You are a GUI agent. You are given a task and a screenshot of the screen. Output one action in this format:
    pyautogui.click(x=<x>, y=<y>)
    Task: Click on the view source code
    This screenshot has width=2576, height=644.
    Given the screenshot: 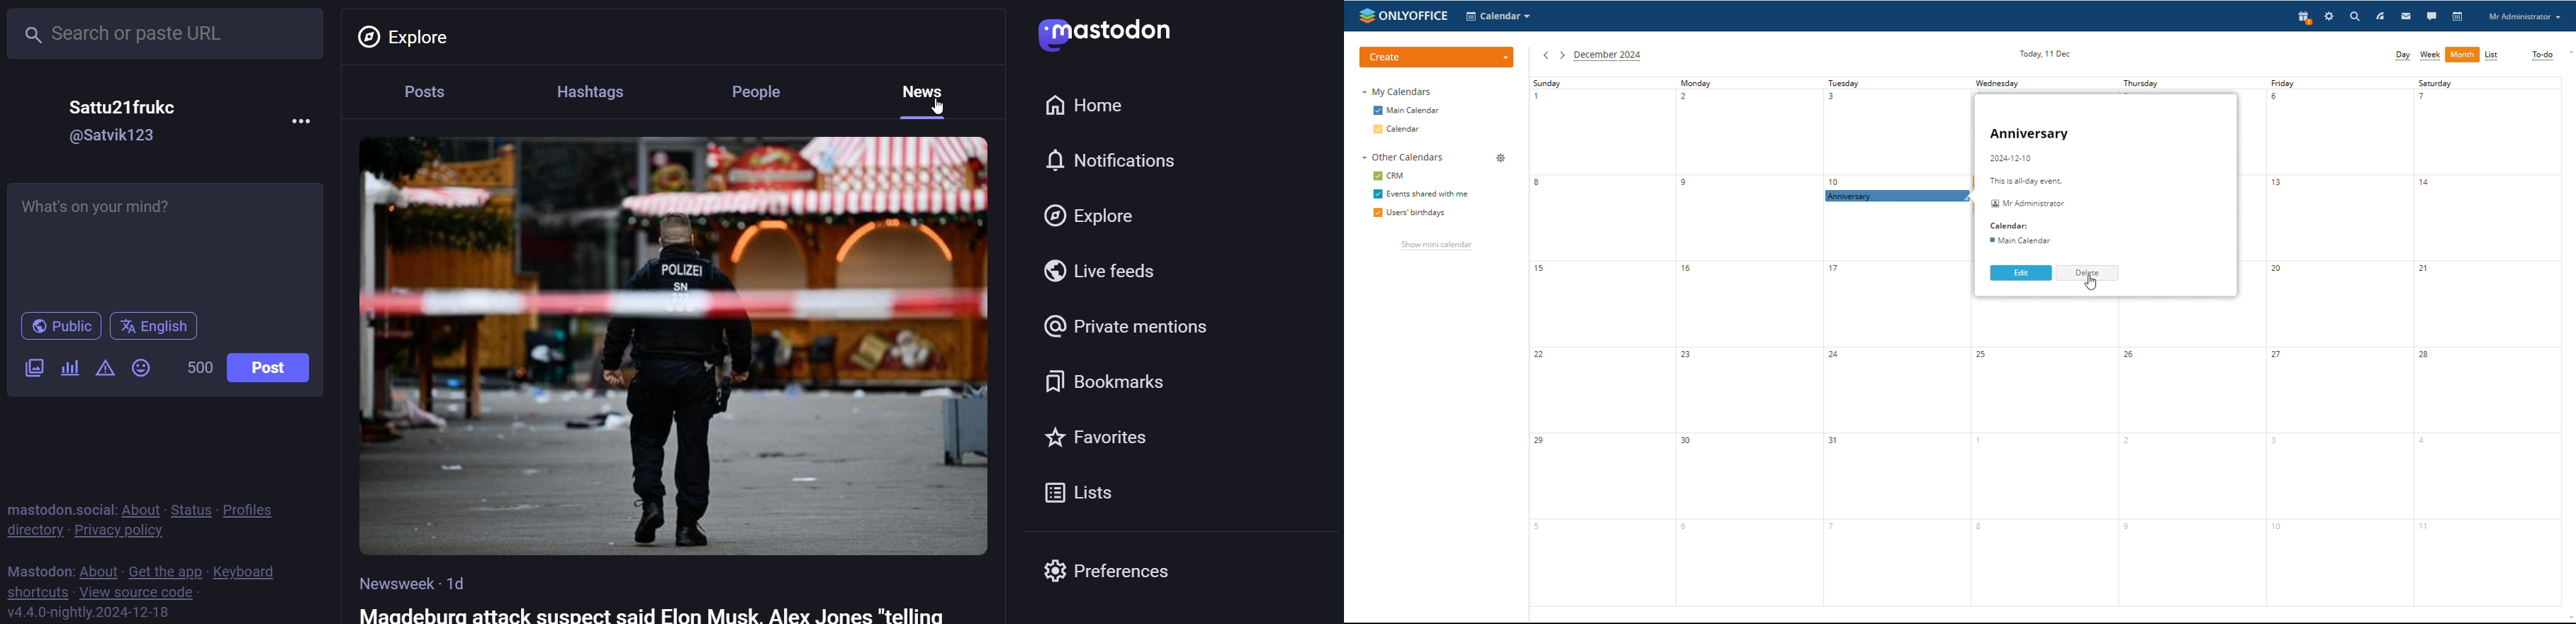 What is the action you would take?
    pyautogui.click(x=145, y=593)
    